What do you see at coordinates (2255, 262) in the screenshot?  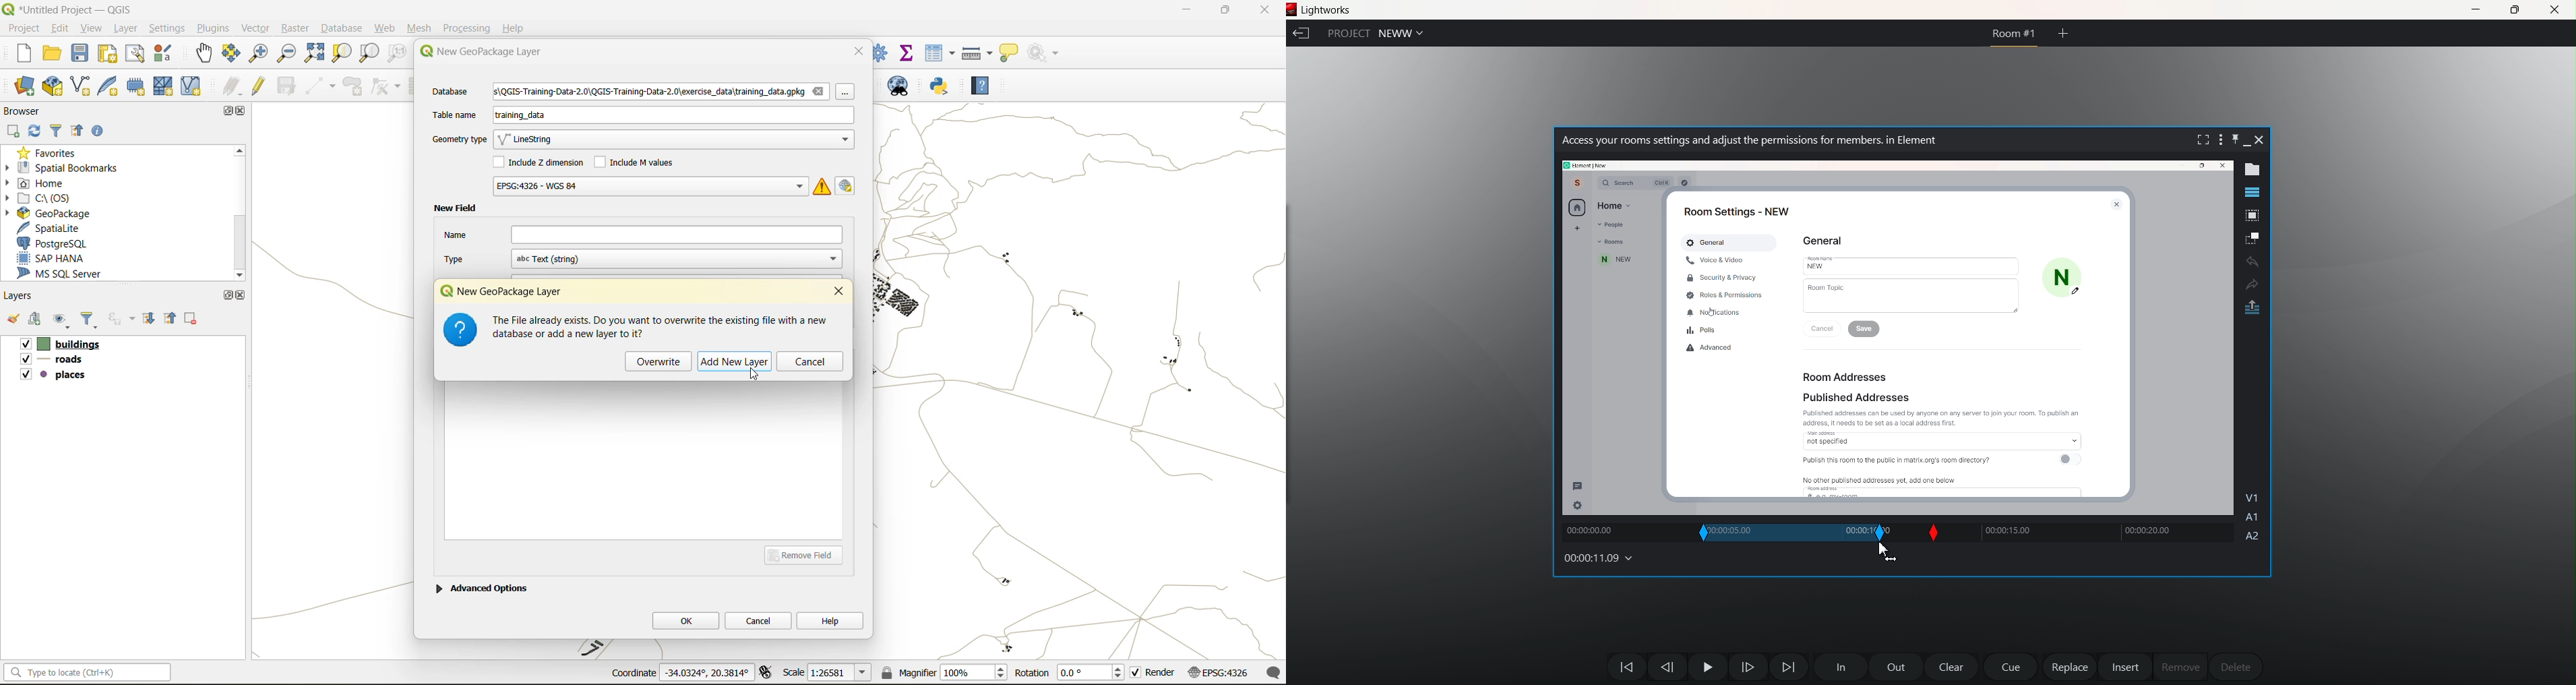 I see `undo` at bounding box center [2255, 262].